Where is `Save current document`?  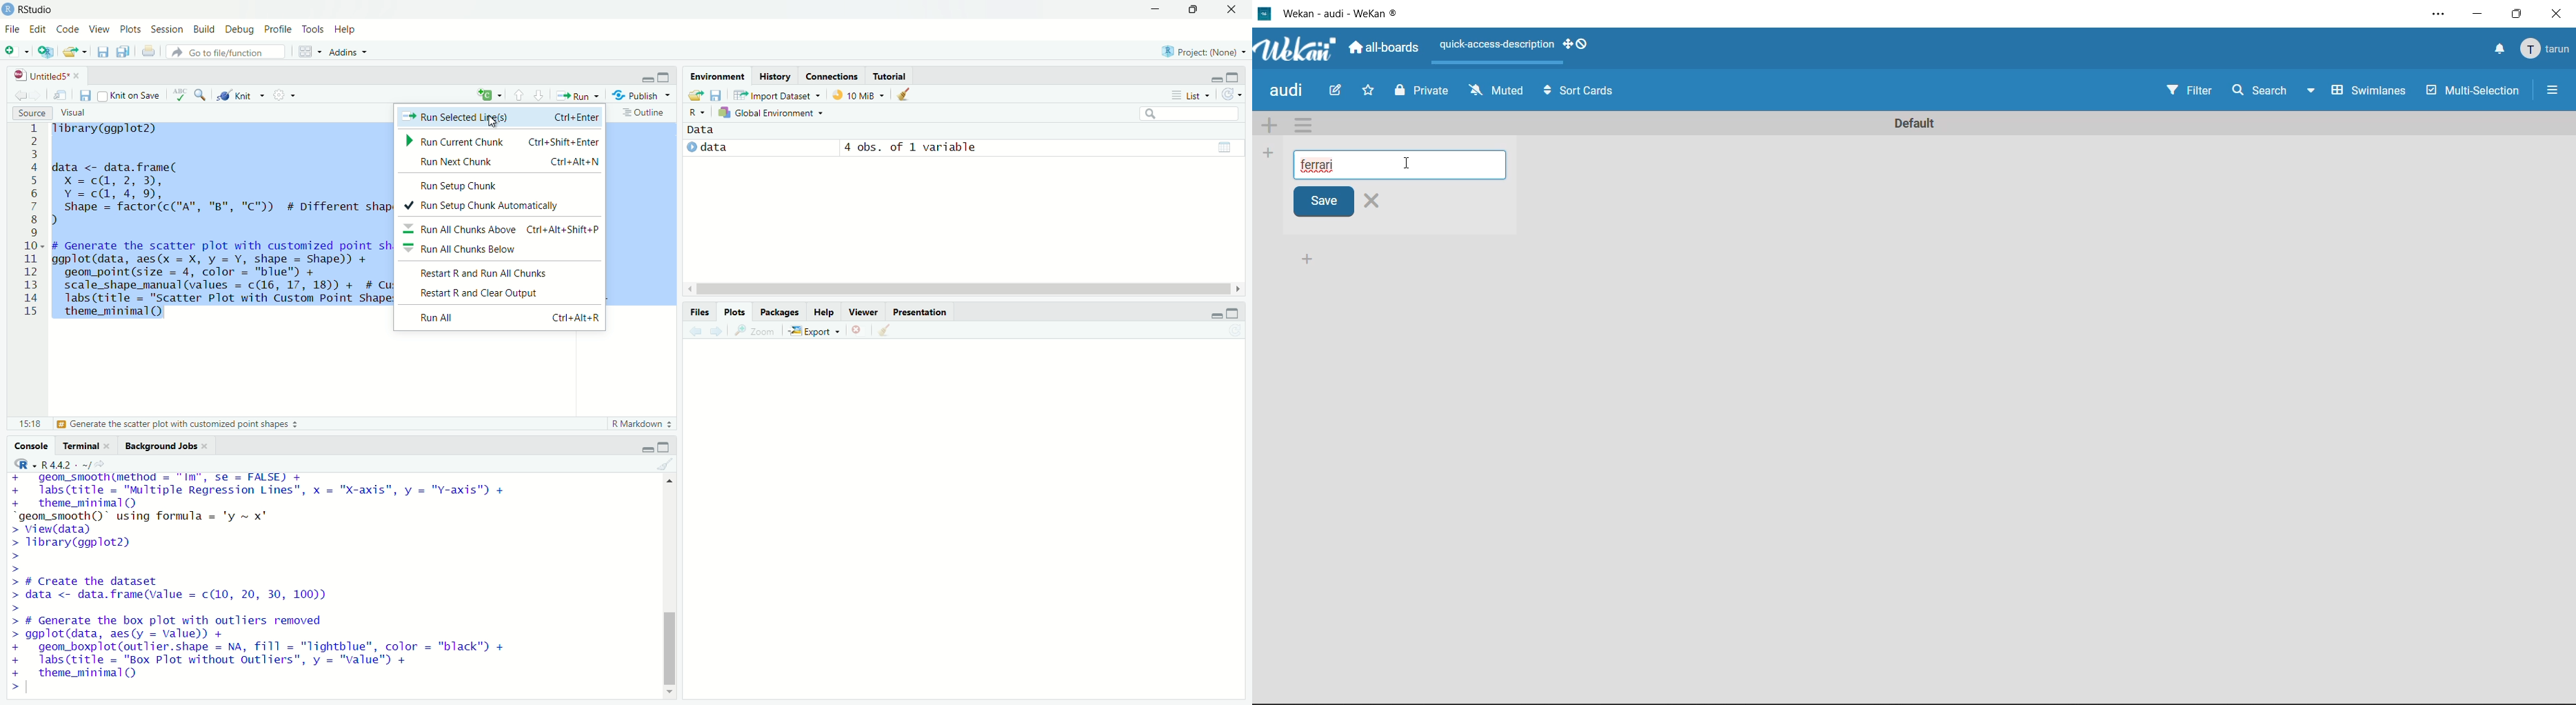
Save current document is located at coordinates (85, 95).